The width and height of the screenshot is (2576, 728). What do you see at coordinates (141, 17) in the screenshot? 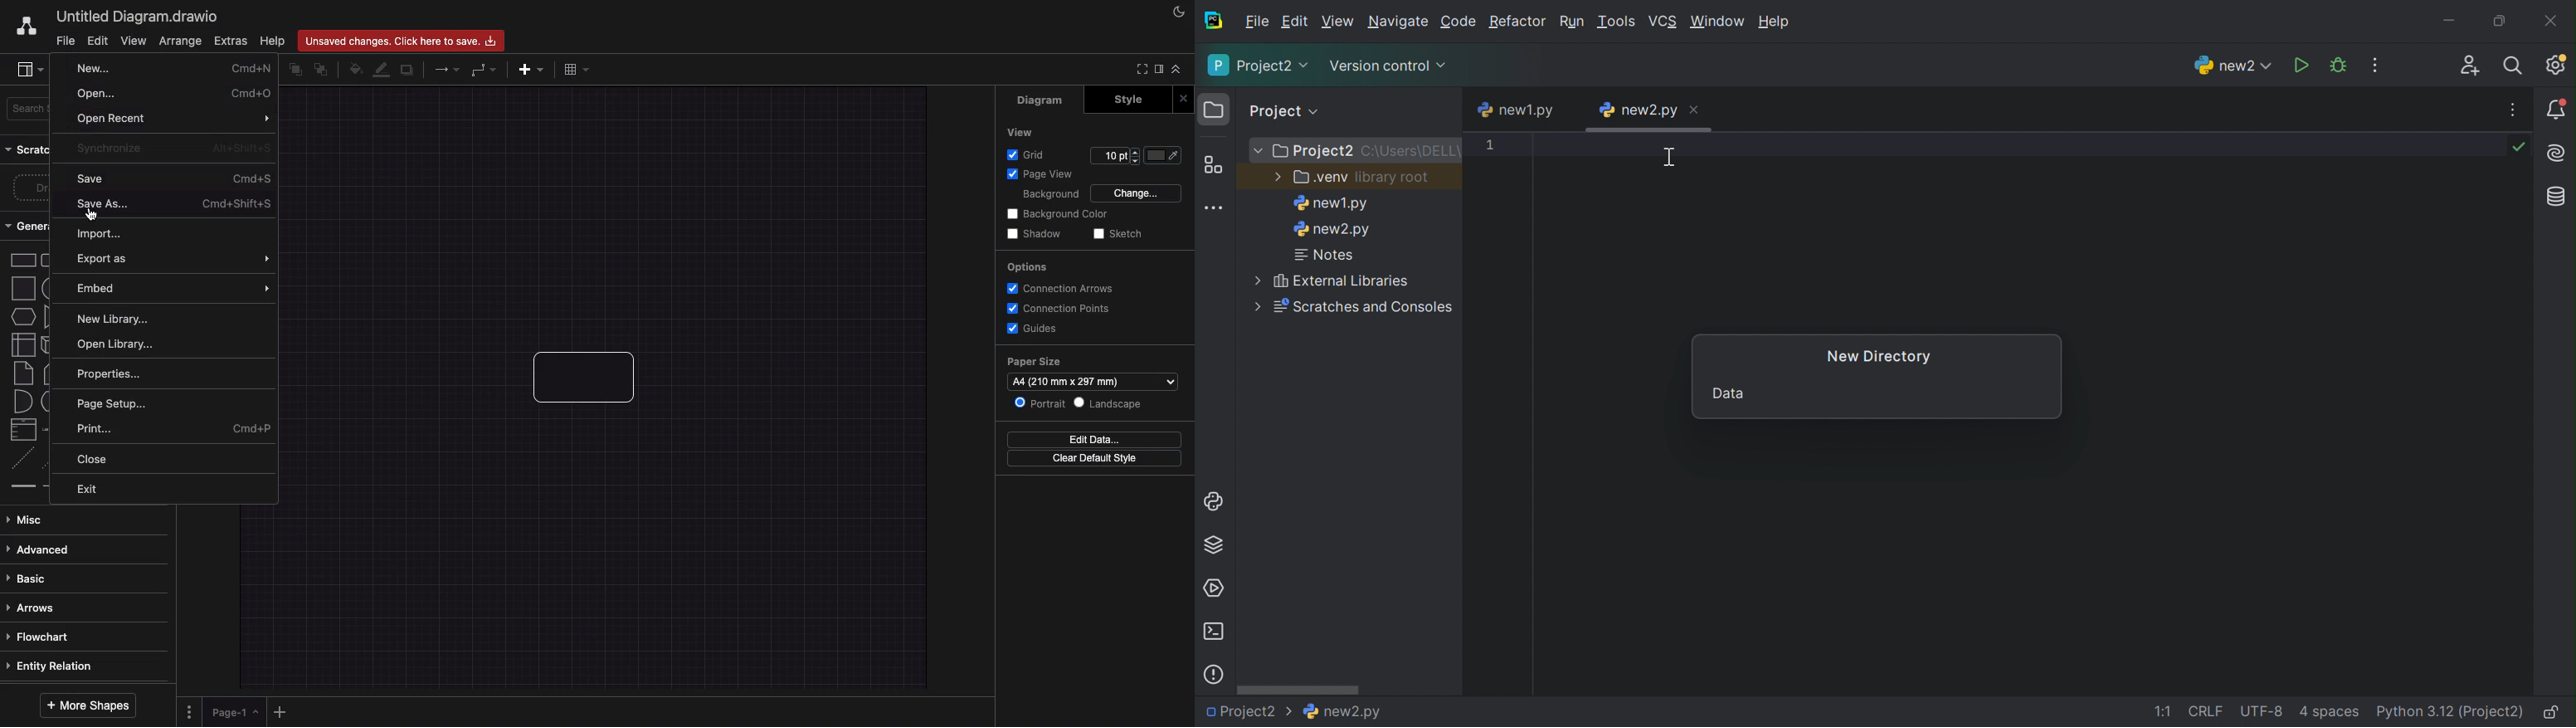
I see `Untitled diagram.draw.io` at bounding box center [141, 17].